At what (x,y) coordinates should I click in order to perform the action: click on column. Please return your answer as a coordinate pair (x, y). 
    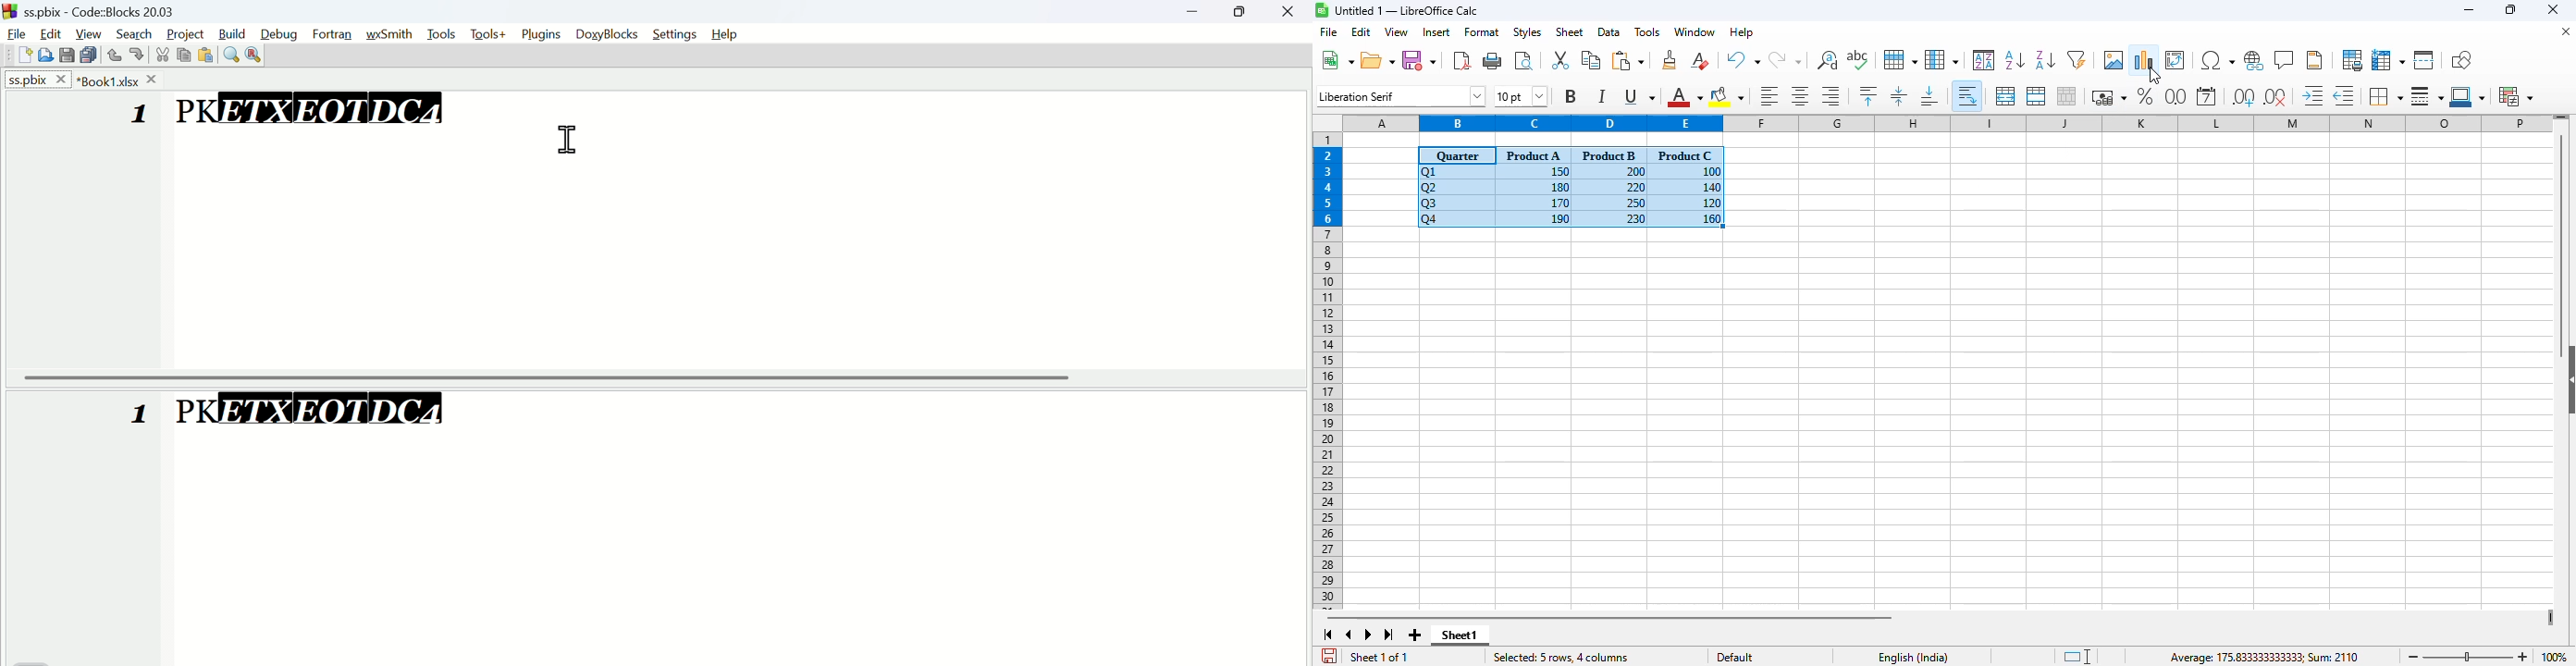
    Looking at the image, I should click on (1941, 59).